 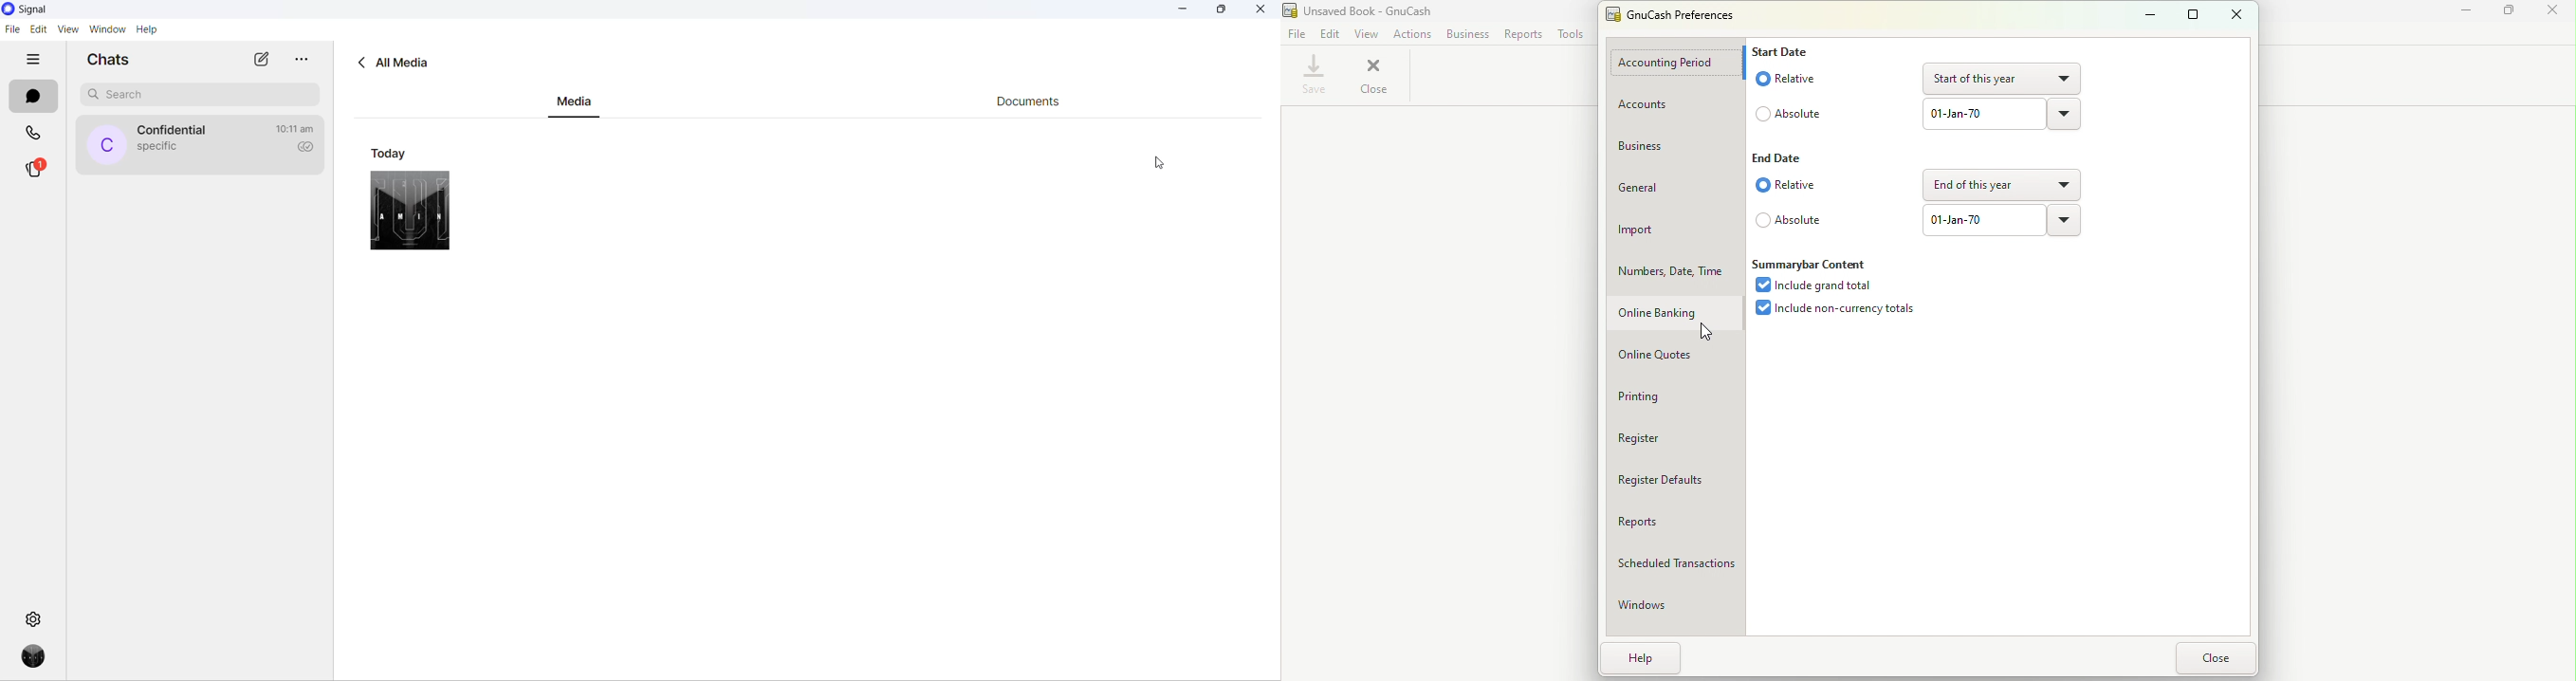 What do you see at coordinates (1678, 16) in the screenshot?
I see `GnuCash prefernces` at bounding box center [1678, 16].